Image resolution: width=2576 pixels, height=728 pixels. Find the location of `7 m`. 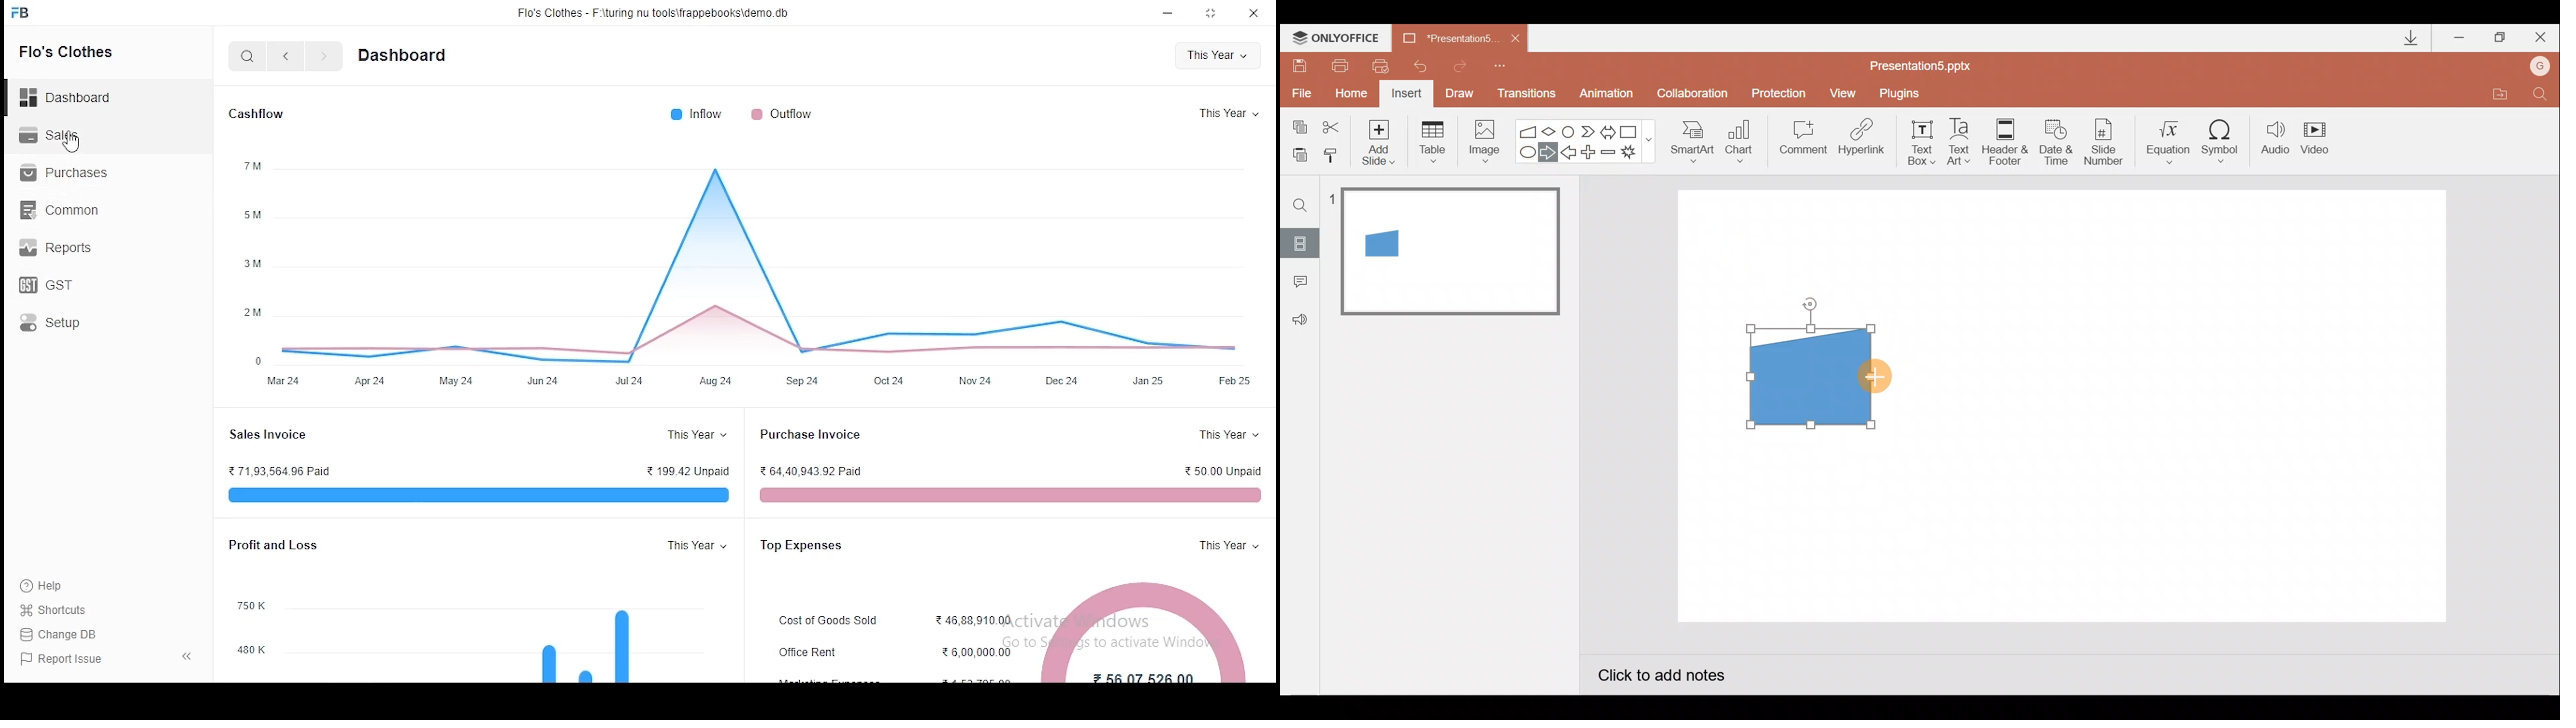

7 m is located at coordinates (252, 166).